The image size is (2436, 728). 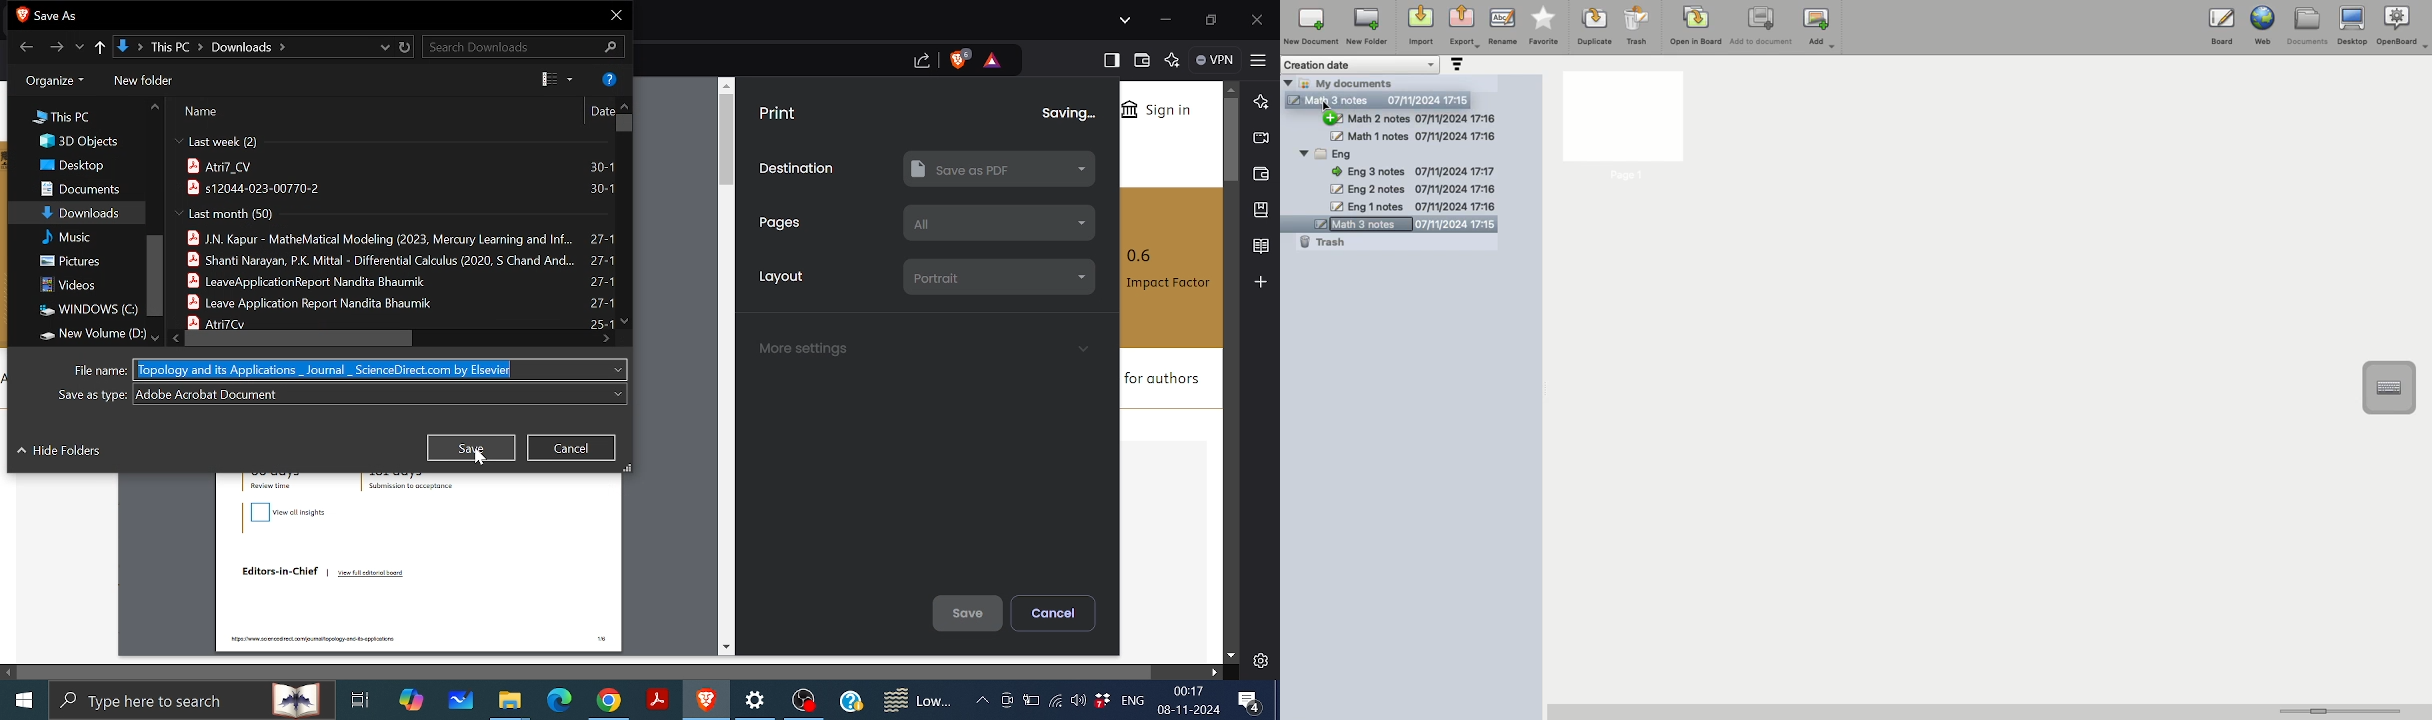 I want to click on Microsoft edge, so click(x=558, y=702).